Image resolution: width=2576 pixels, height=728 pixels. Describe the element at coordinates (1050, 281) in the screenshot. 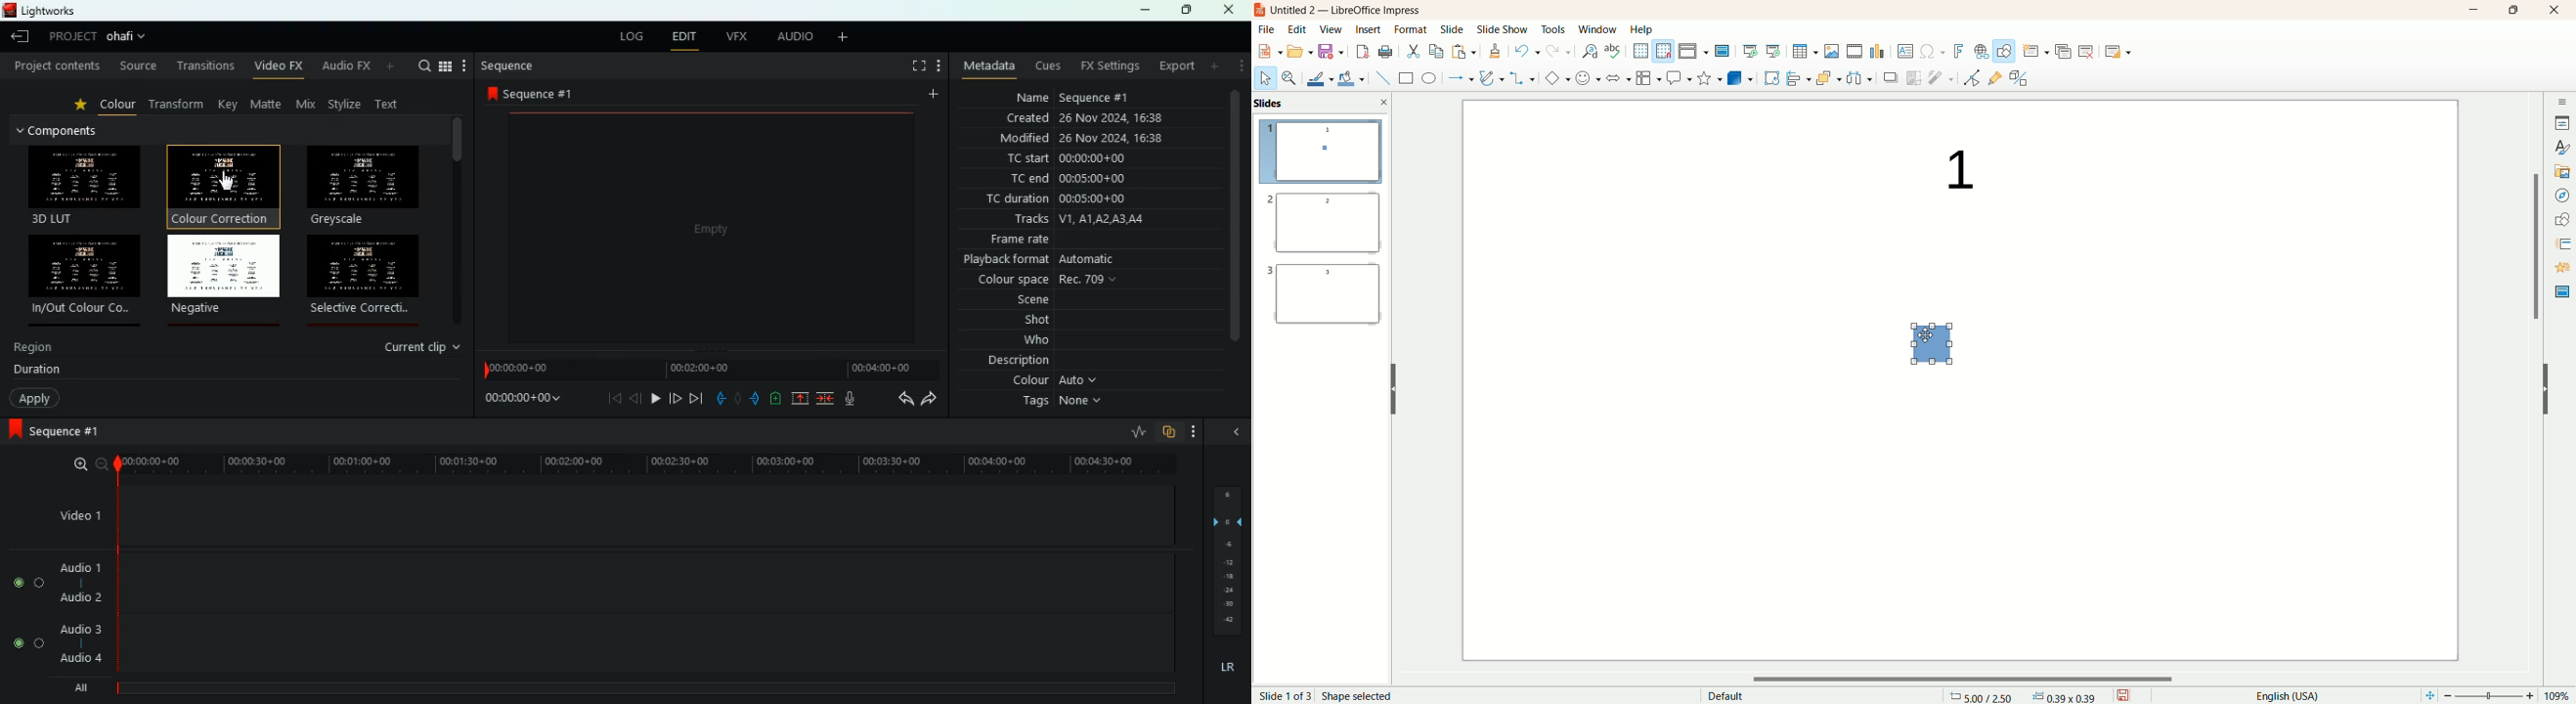

I see `colour space` at that location.